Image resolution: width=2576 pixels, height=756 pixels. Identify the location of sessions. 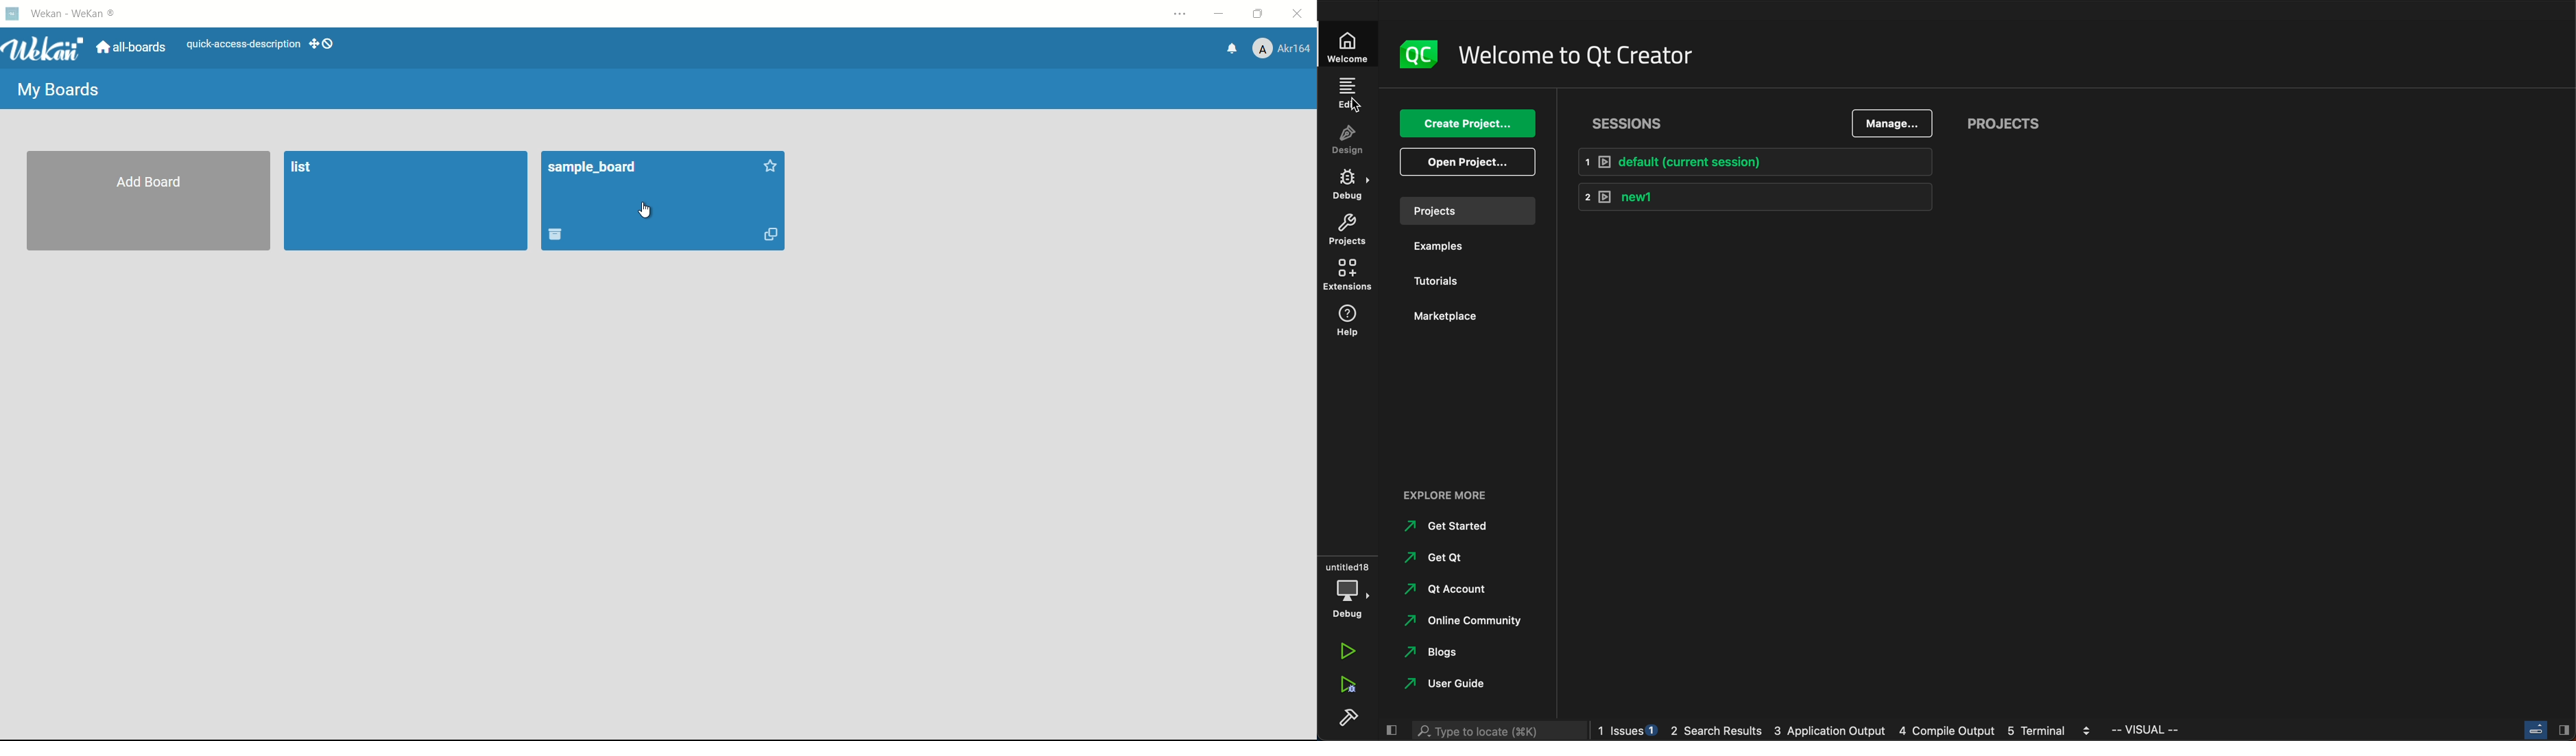
(1631, 120).